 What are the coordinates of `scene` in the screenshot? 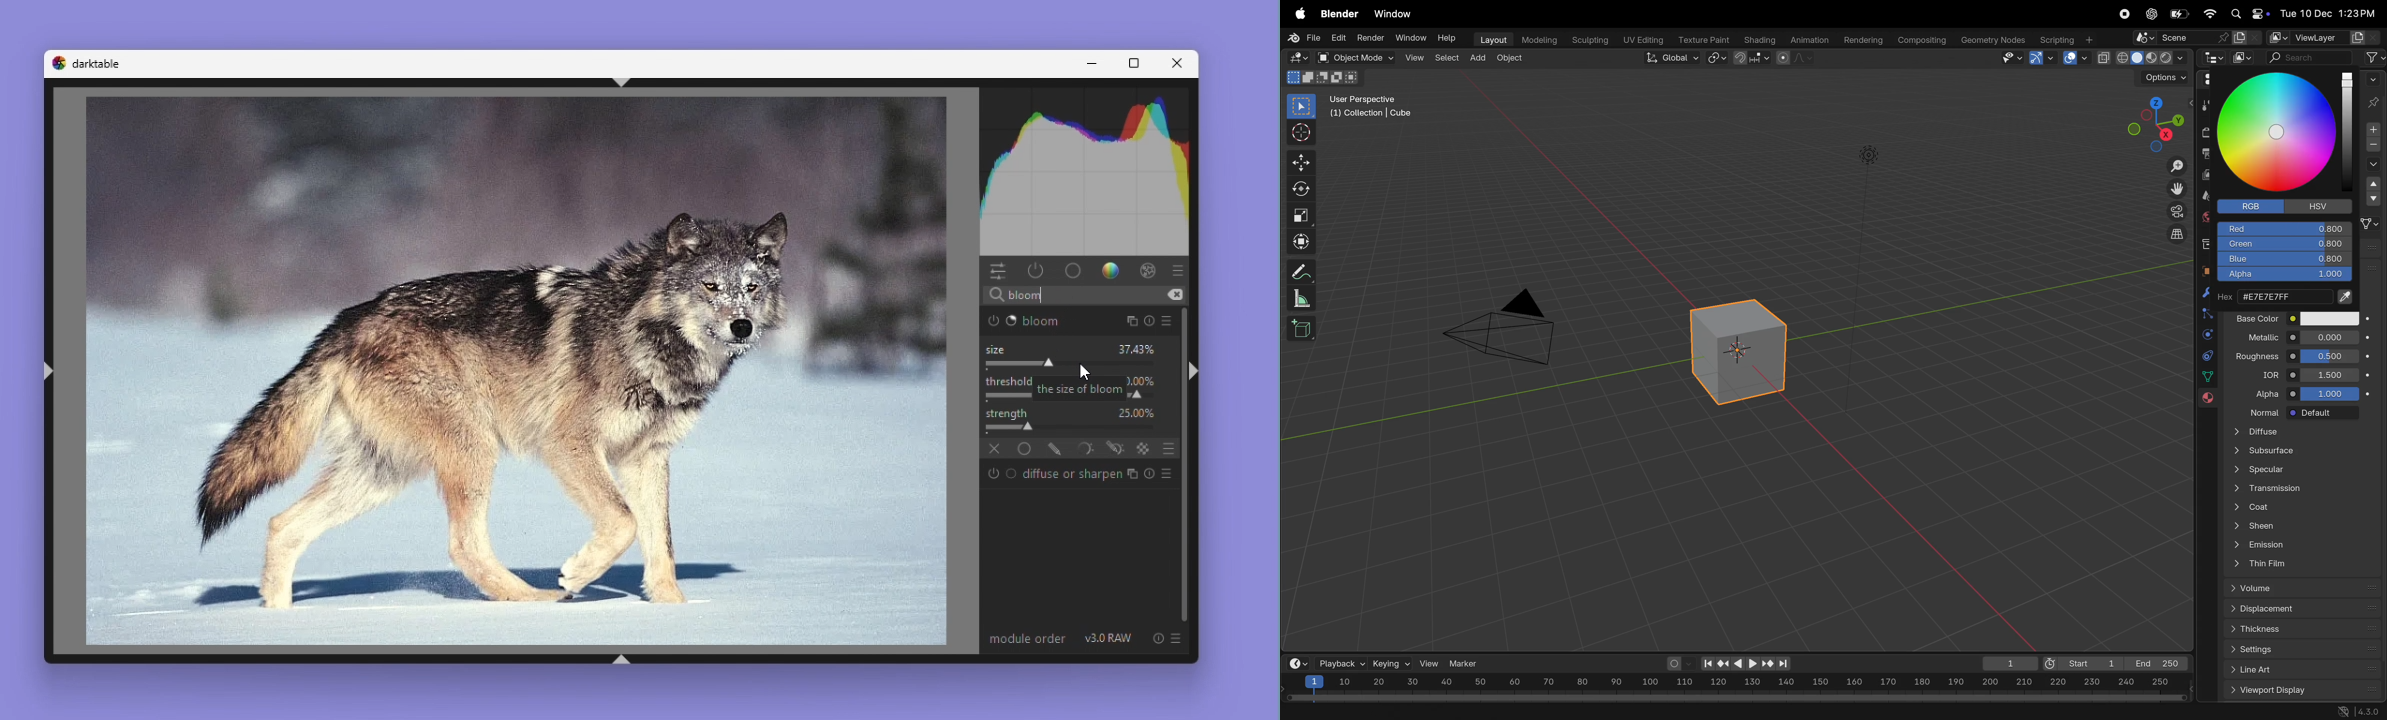 It's located at (2203, 196).